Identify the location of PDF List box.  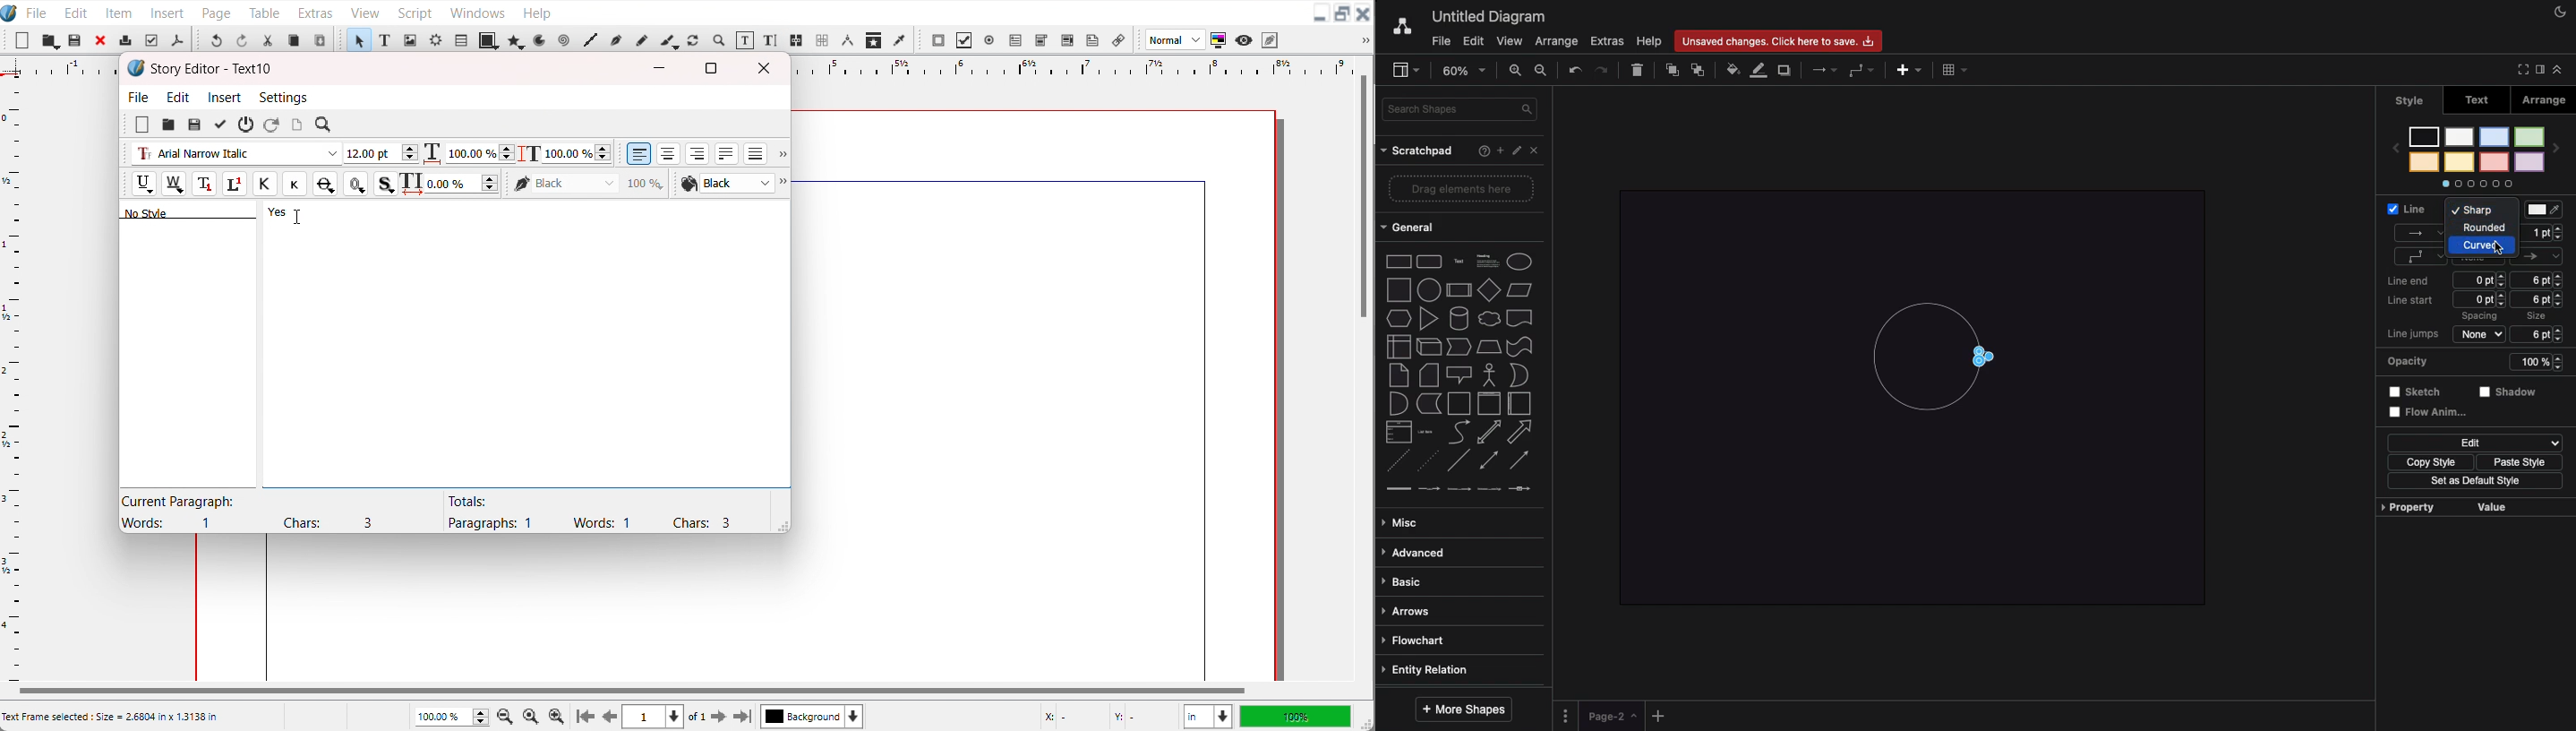
(1068, 40).